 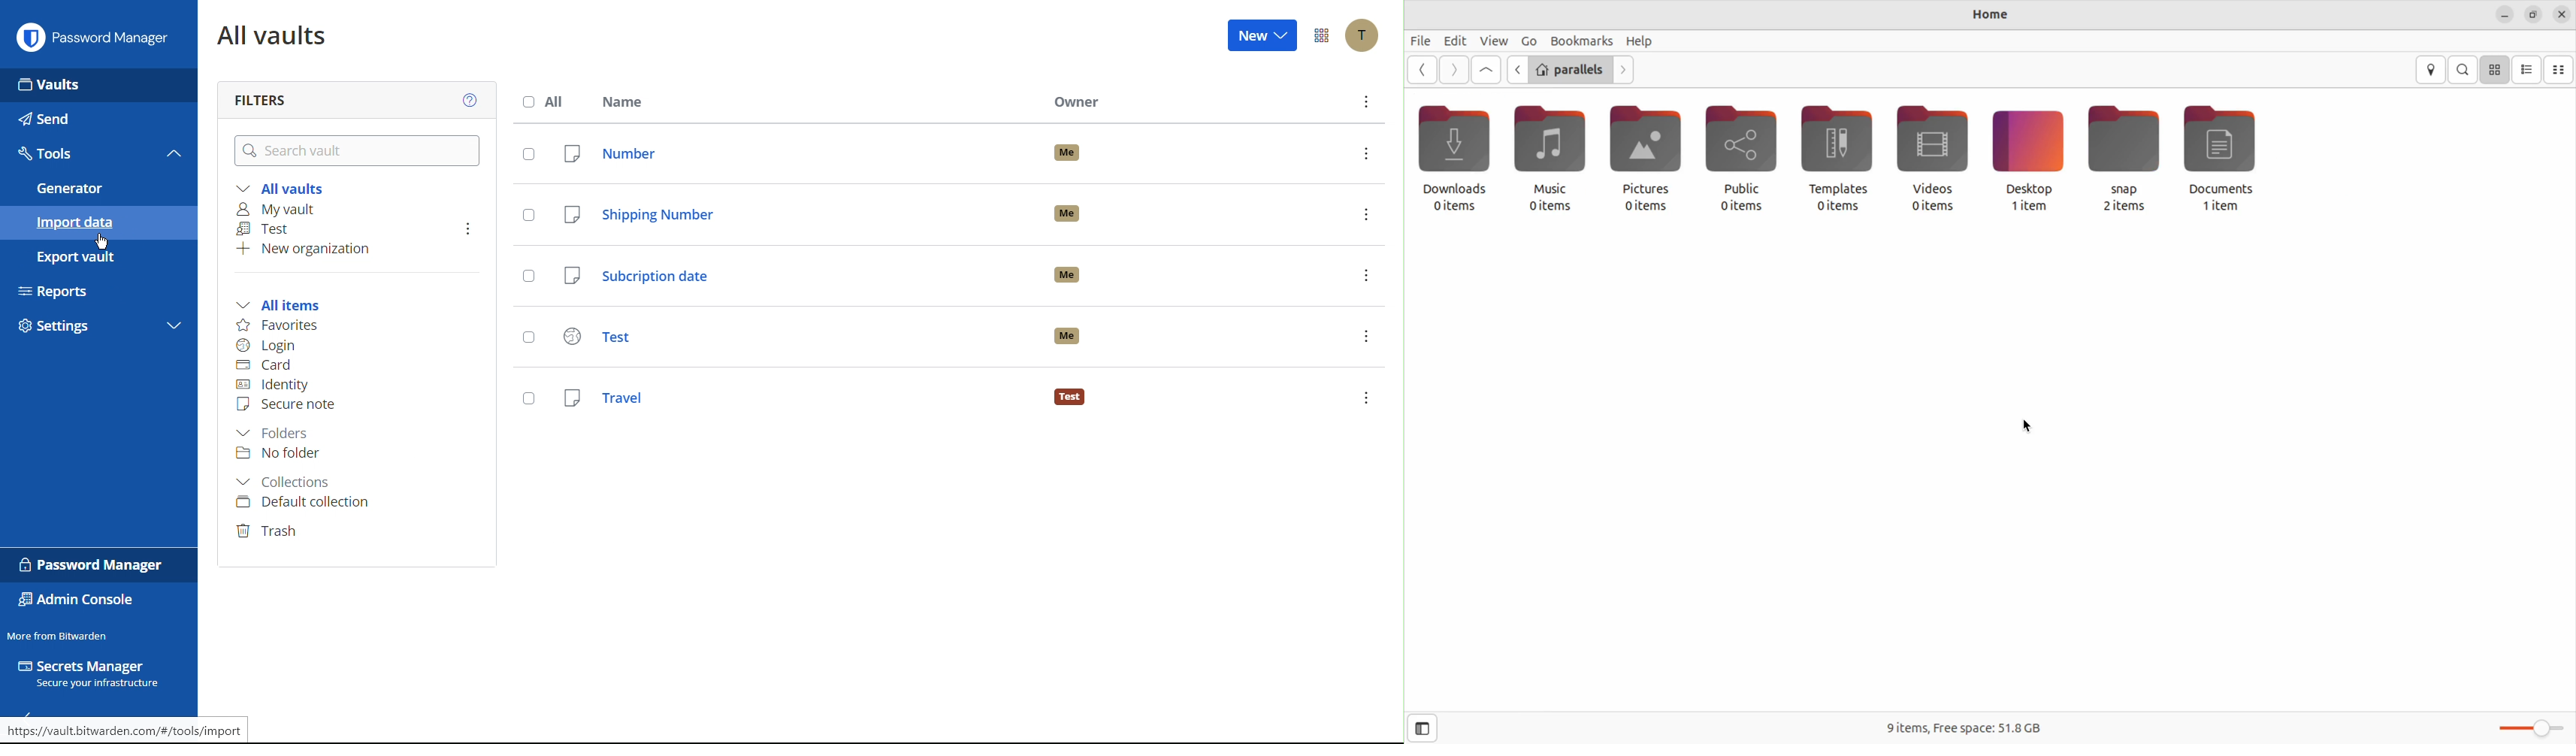 I want to click on All items, so click(x=285, y=306).